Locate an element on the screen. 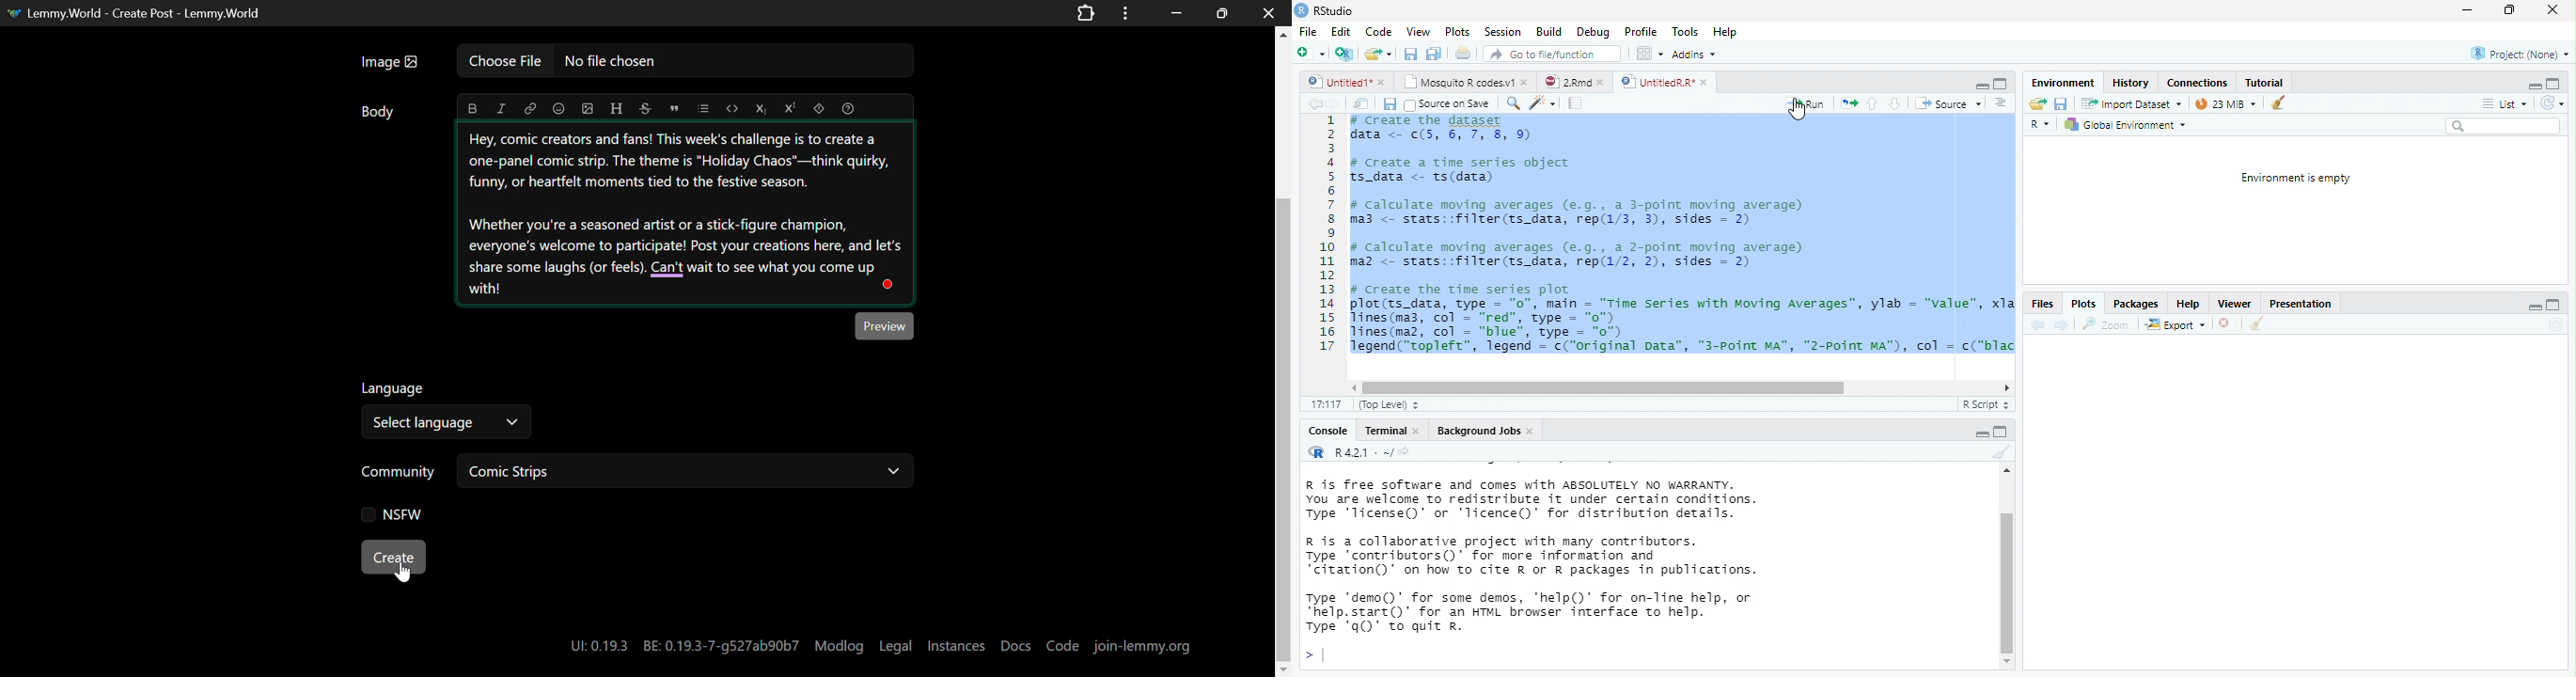 The height and width of the screenshot is (700, 2576). code tool is located at coordinates (1544, 102).